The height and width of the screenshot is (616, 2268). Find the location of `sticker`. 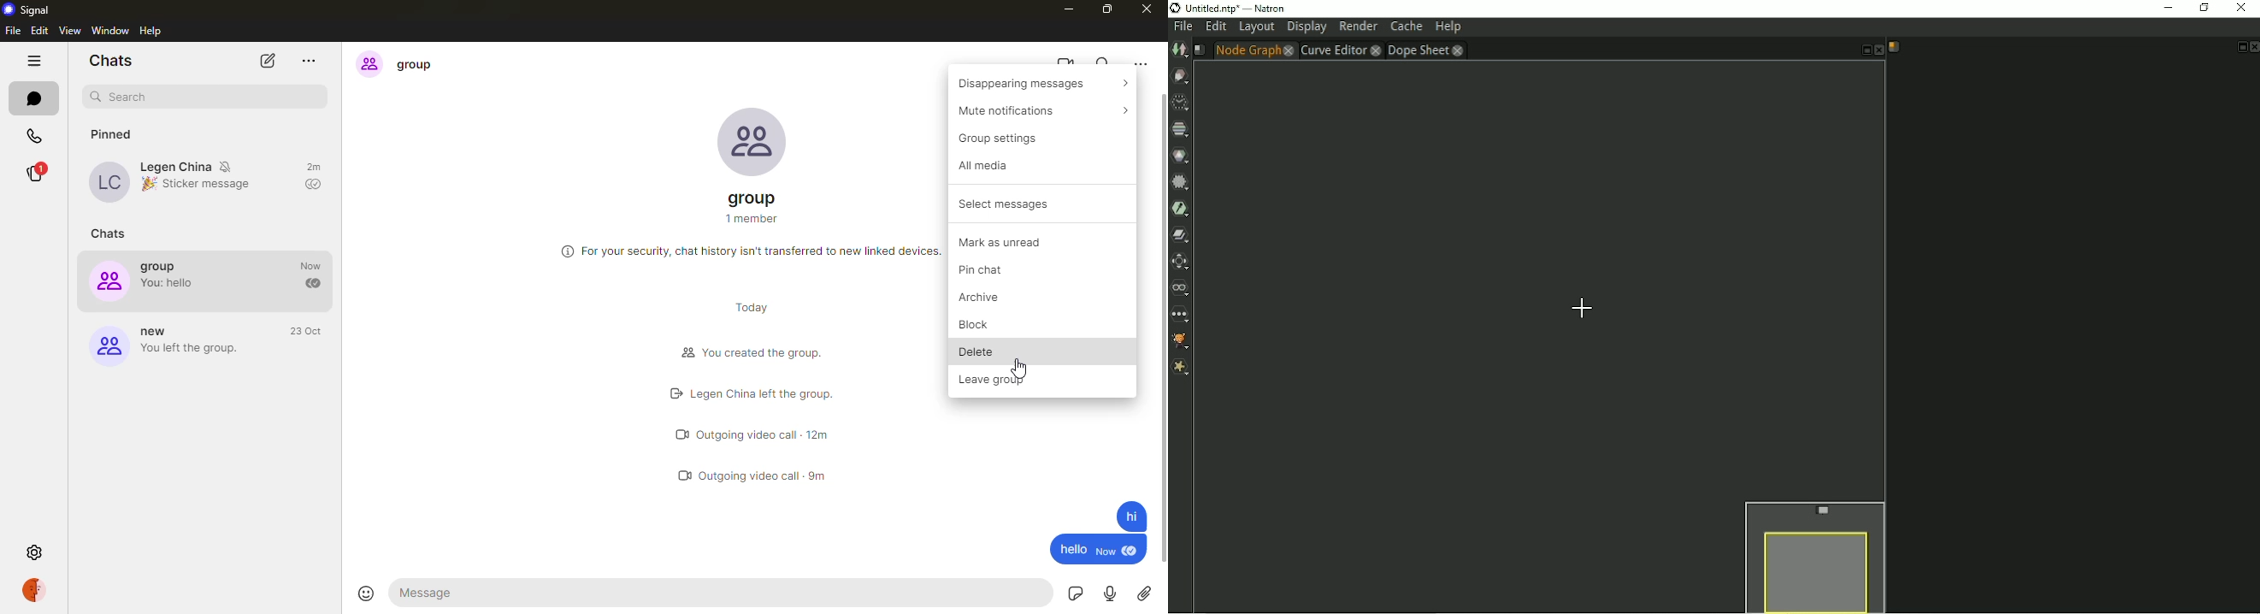

sticker is located at coordinates (1072, 595).